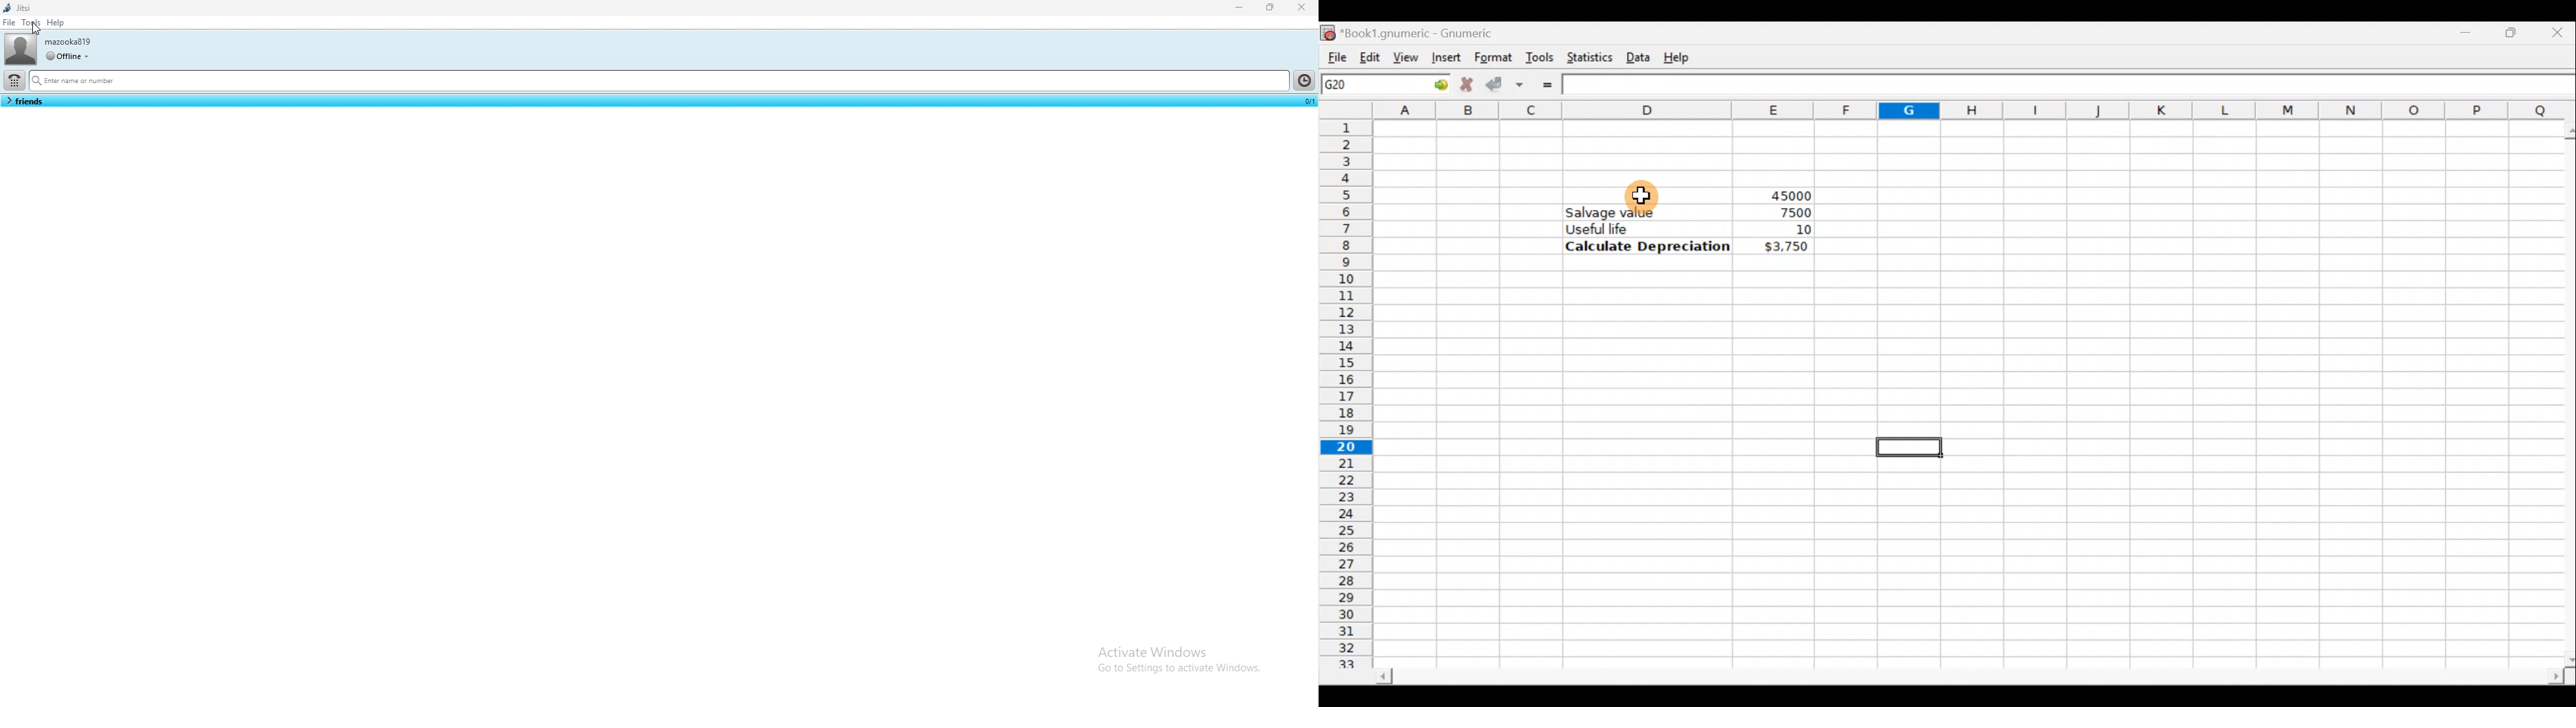 This screenshot has width=2576, height=728. What do you see at coordinates (1307, 100) in the screenshot?
I see `selected` at bounding box center [1307, 100].